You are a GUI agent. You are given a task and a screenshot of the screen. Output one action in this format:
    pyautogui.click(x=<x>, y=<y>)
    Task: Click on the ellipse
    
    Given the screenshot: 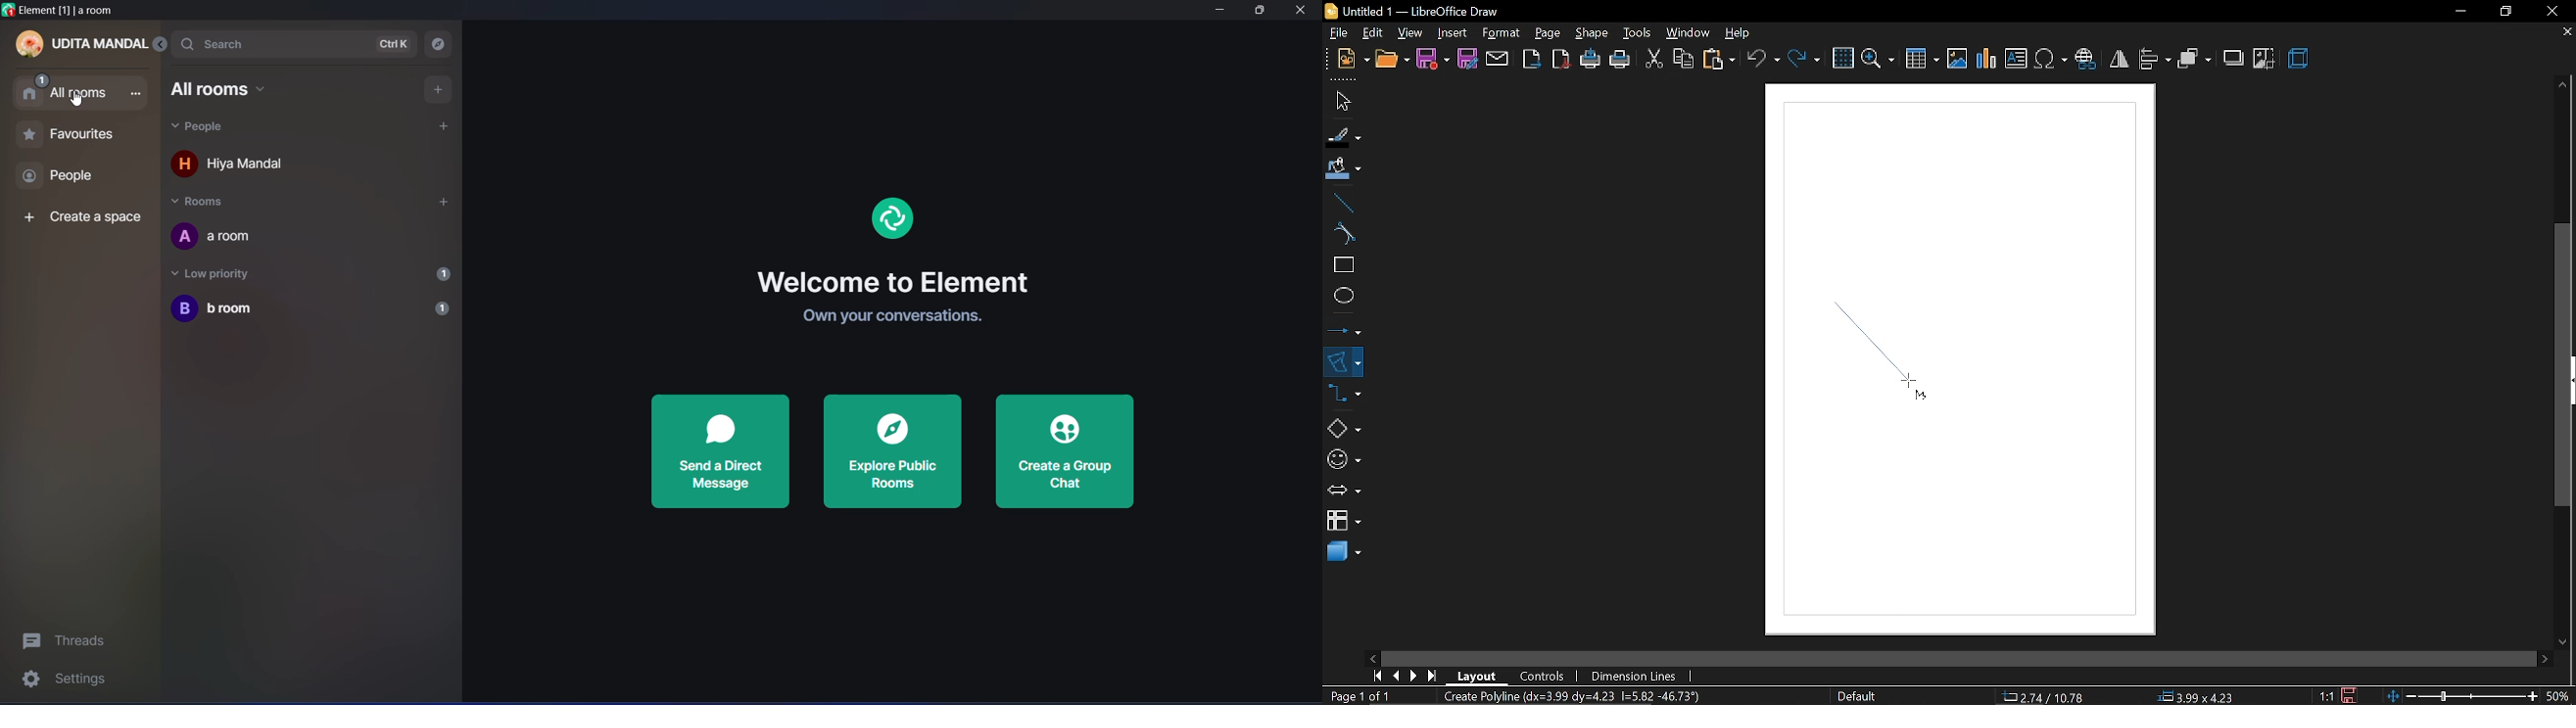 What is the action you would take?
    pyautogui.click(x=1340, y=298)
    